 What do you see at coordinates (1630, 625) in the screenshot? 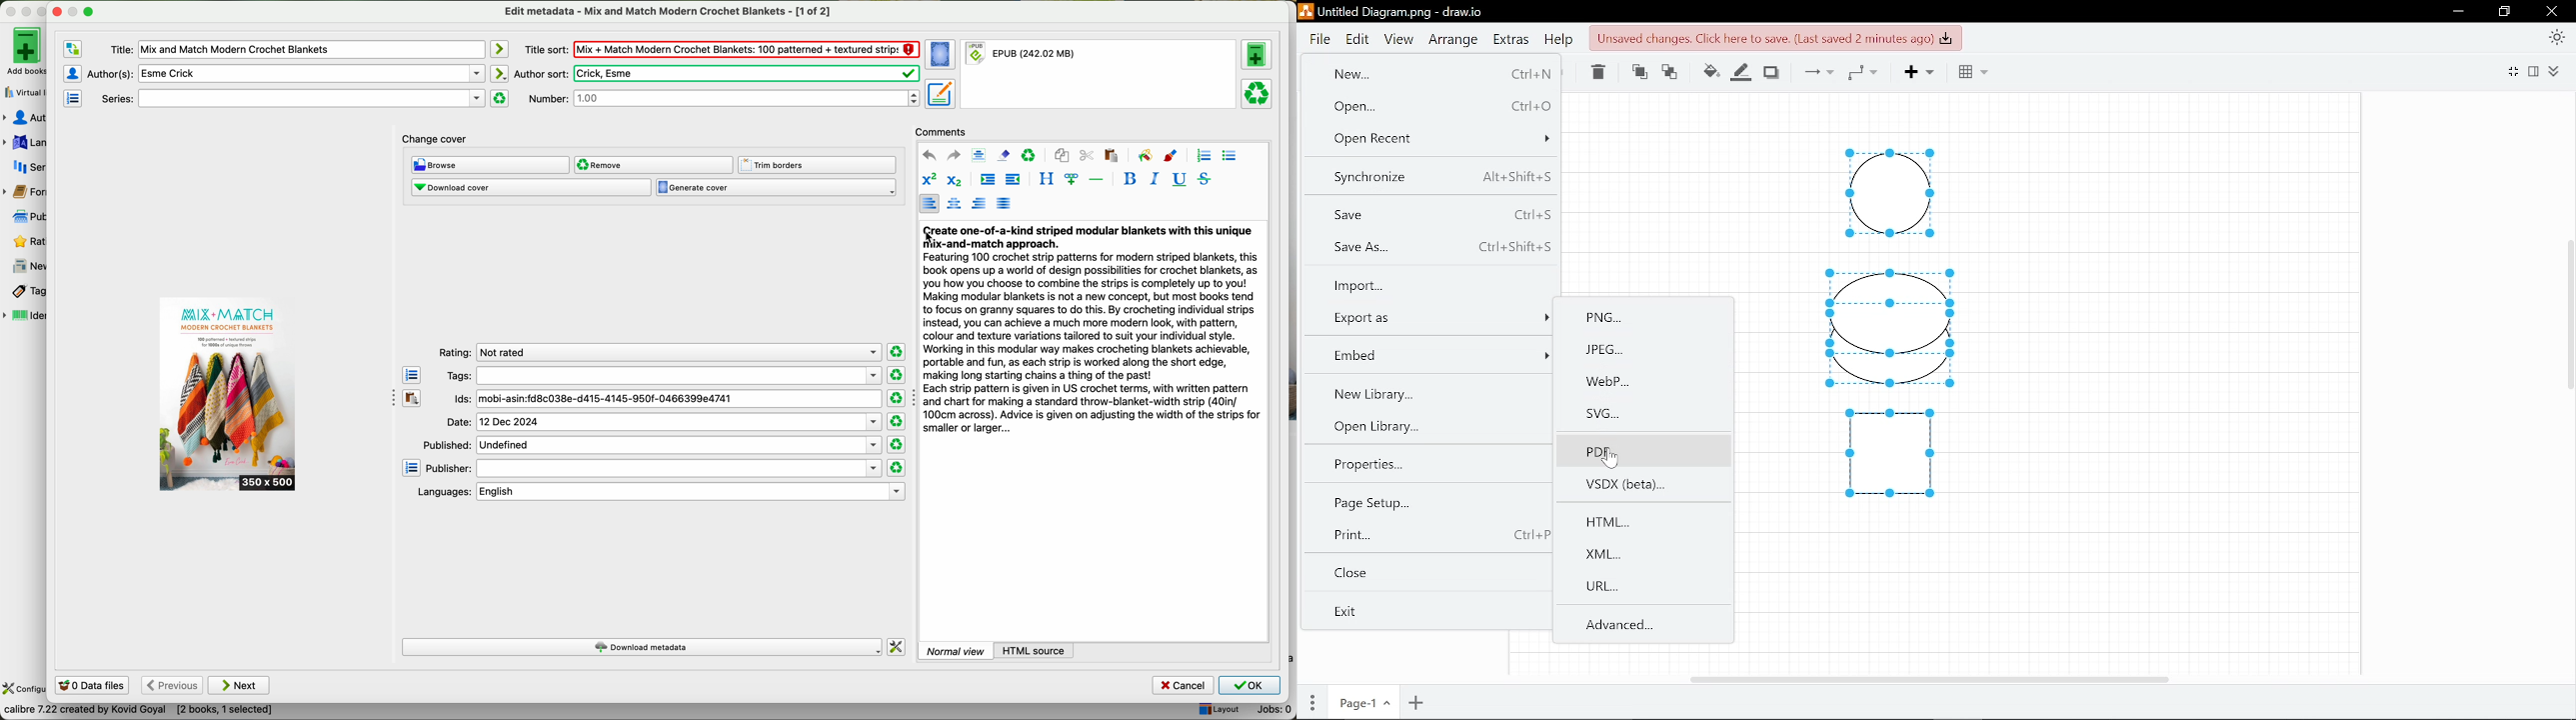
I see `Advanced` at bounding box center [1630, 625].